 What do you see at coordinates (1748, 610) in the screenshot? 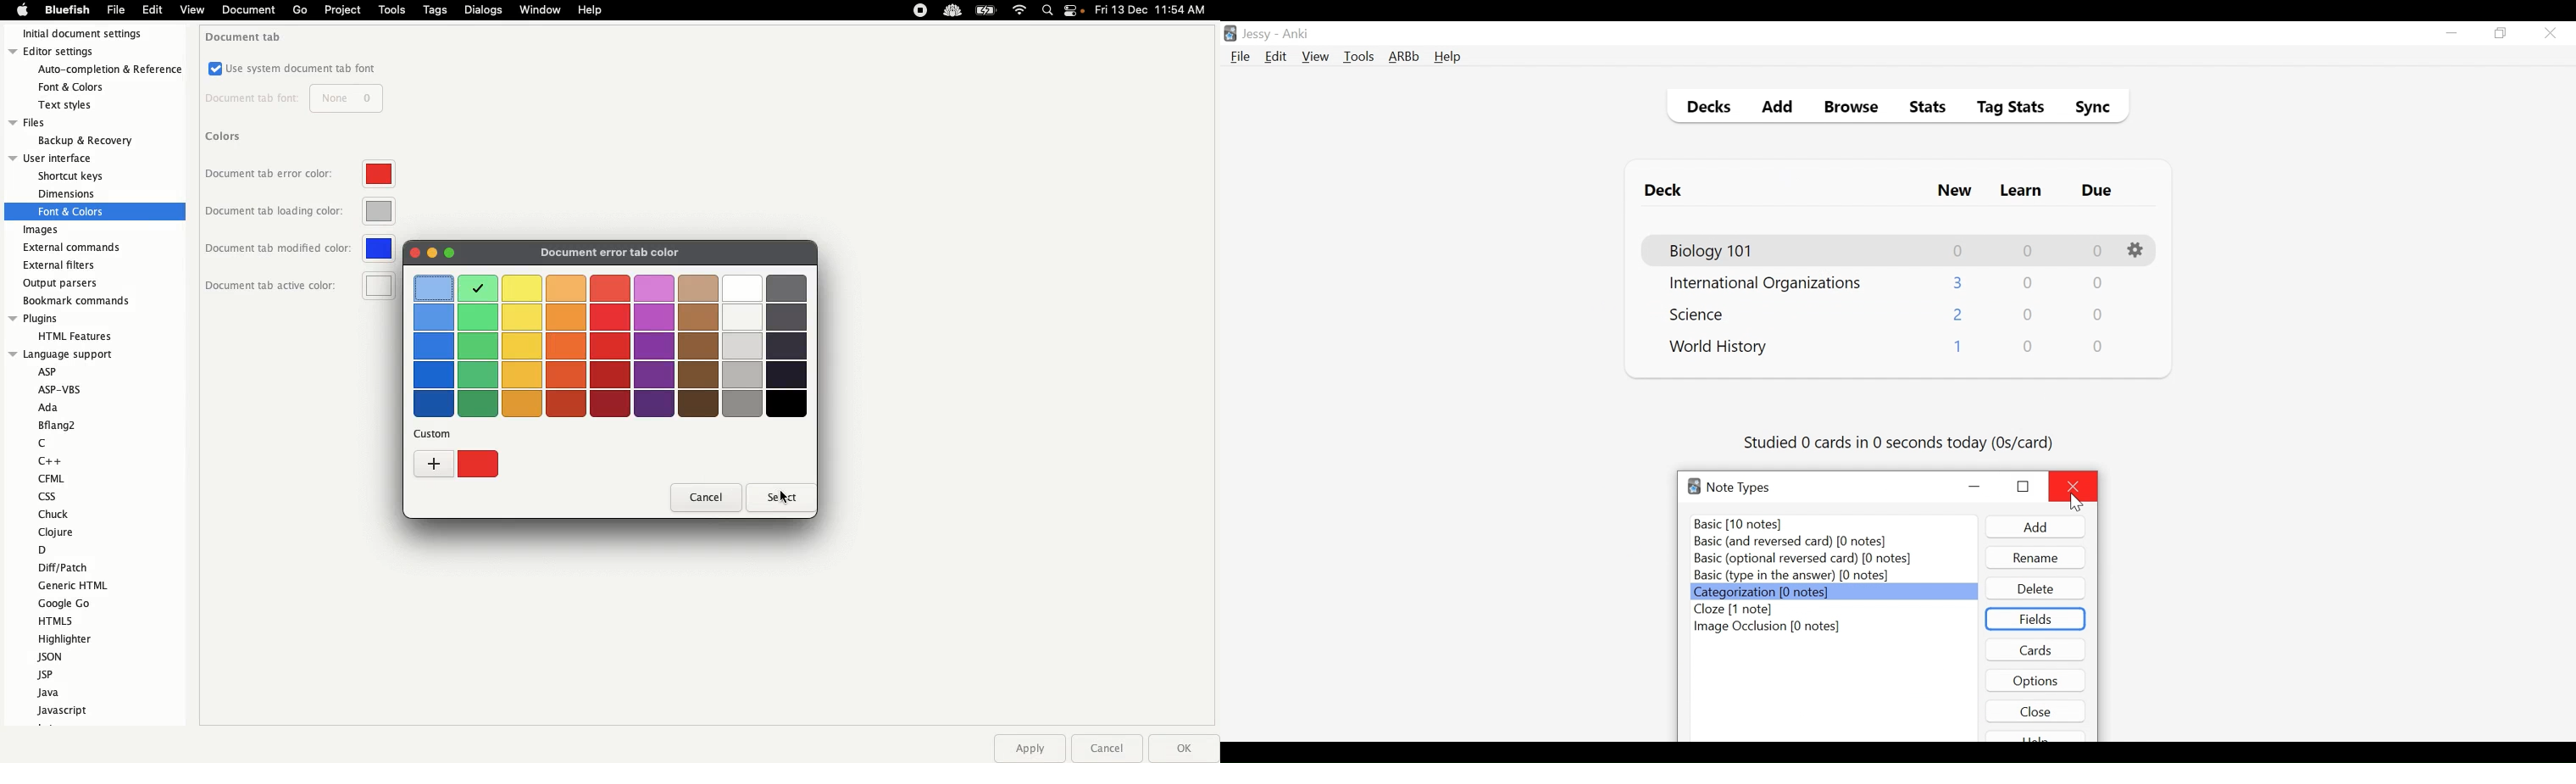
I see `Cloze (number of notes)` at bounding box center [1748, 610].